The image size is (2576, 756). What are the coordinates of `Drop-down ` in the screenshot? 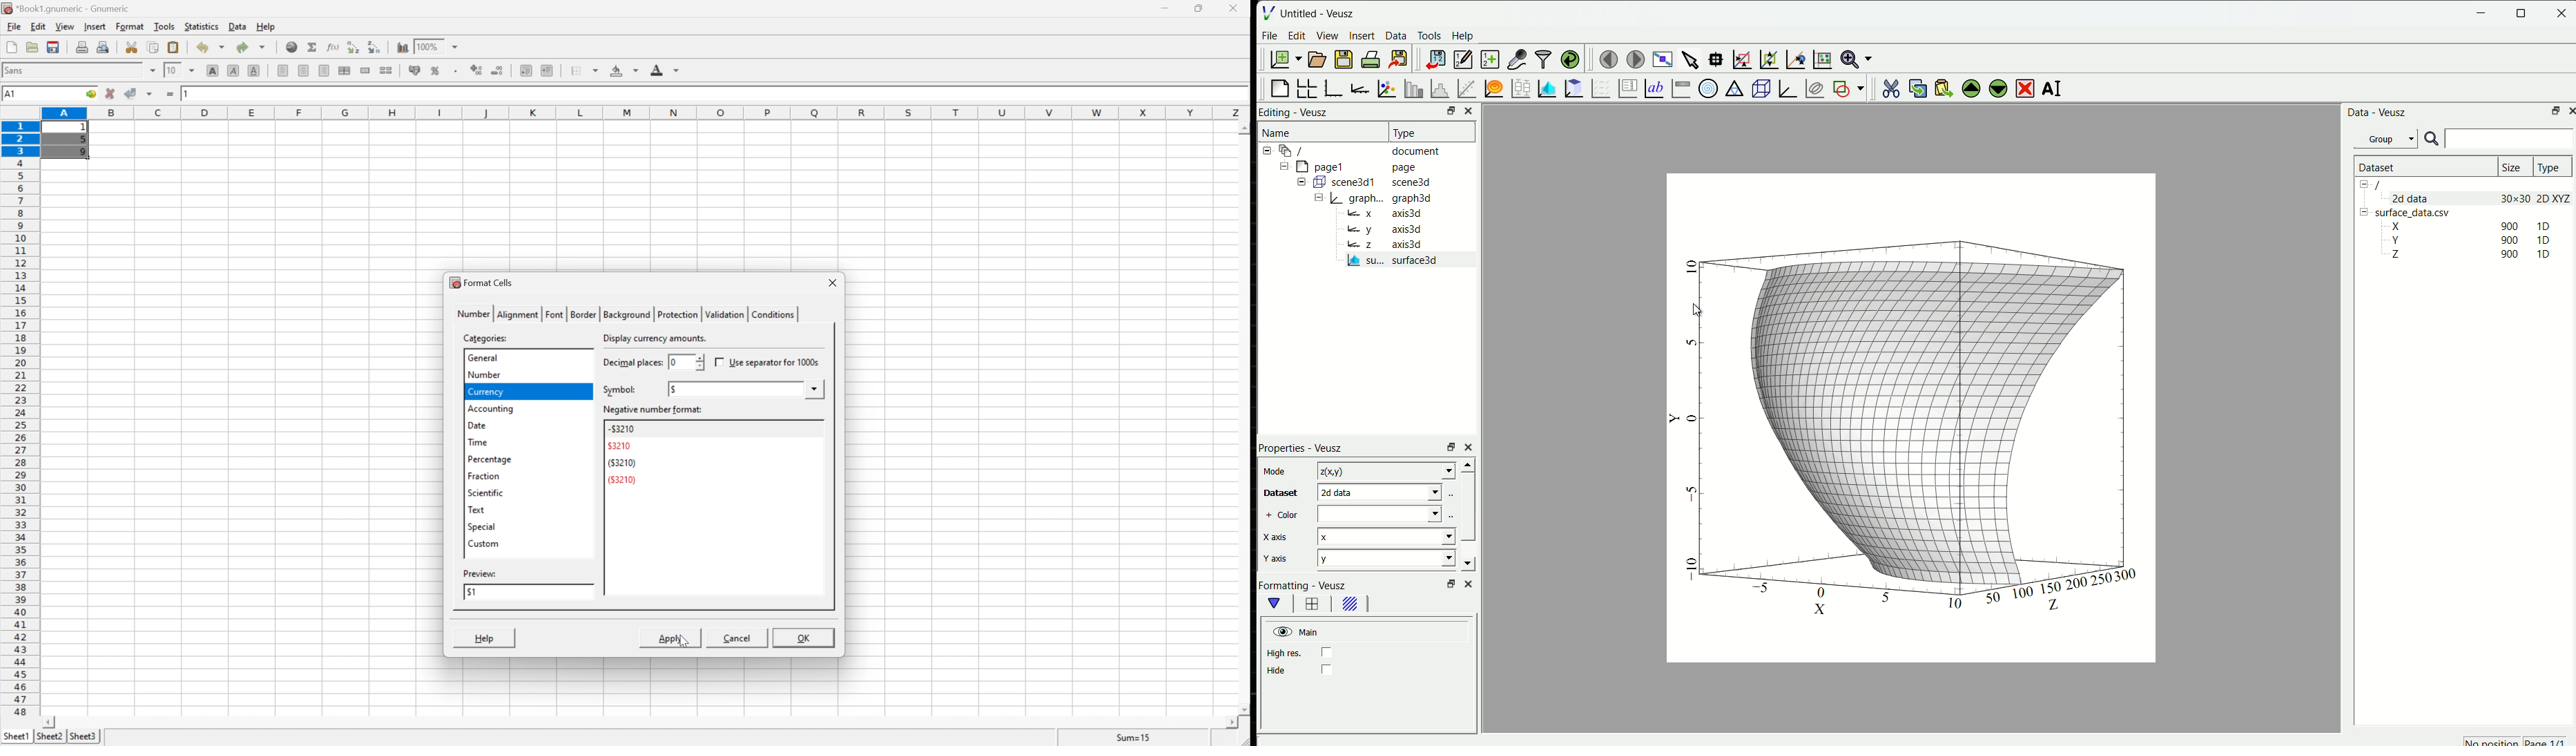 It's located at (1451, 470).